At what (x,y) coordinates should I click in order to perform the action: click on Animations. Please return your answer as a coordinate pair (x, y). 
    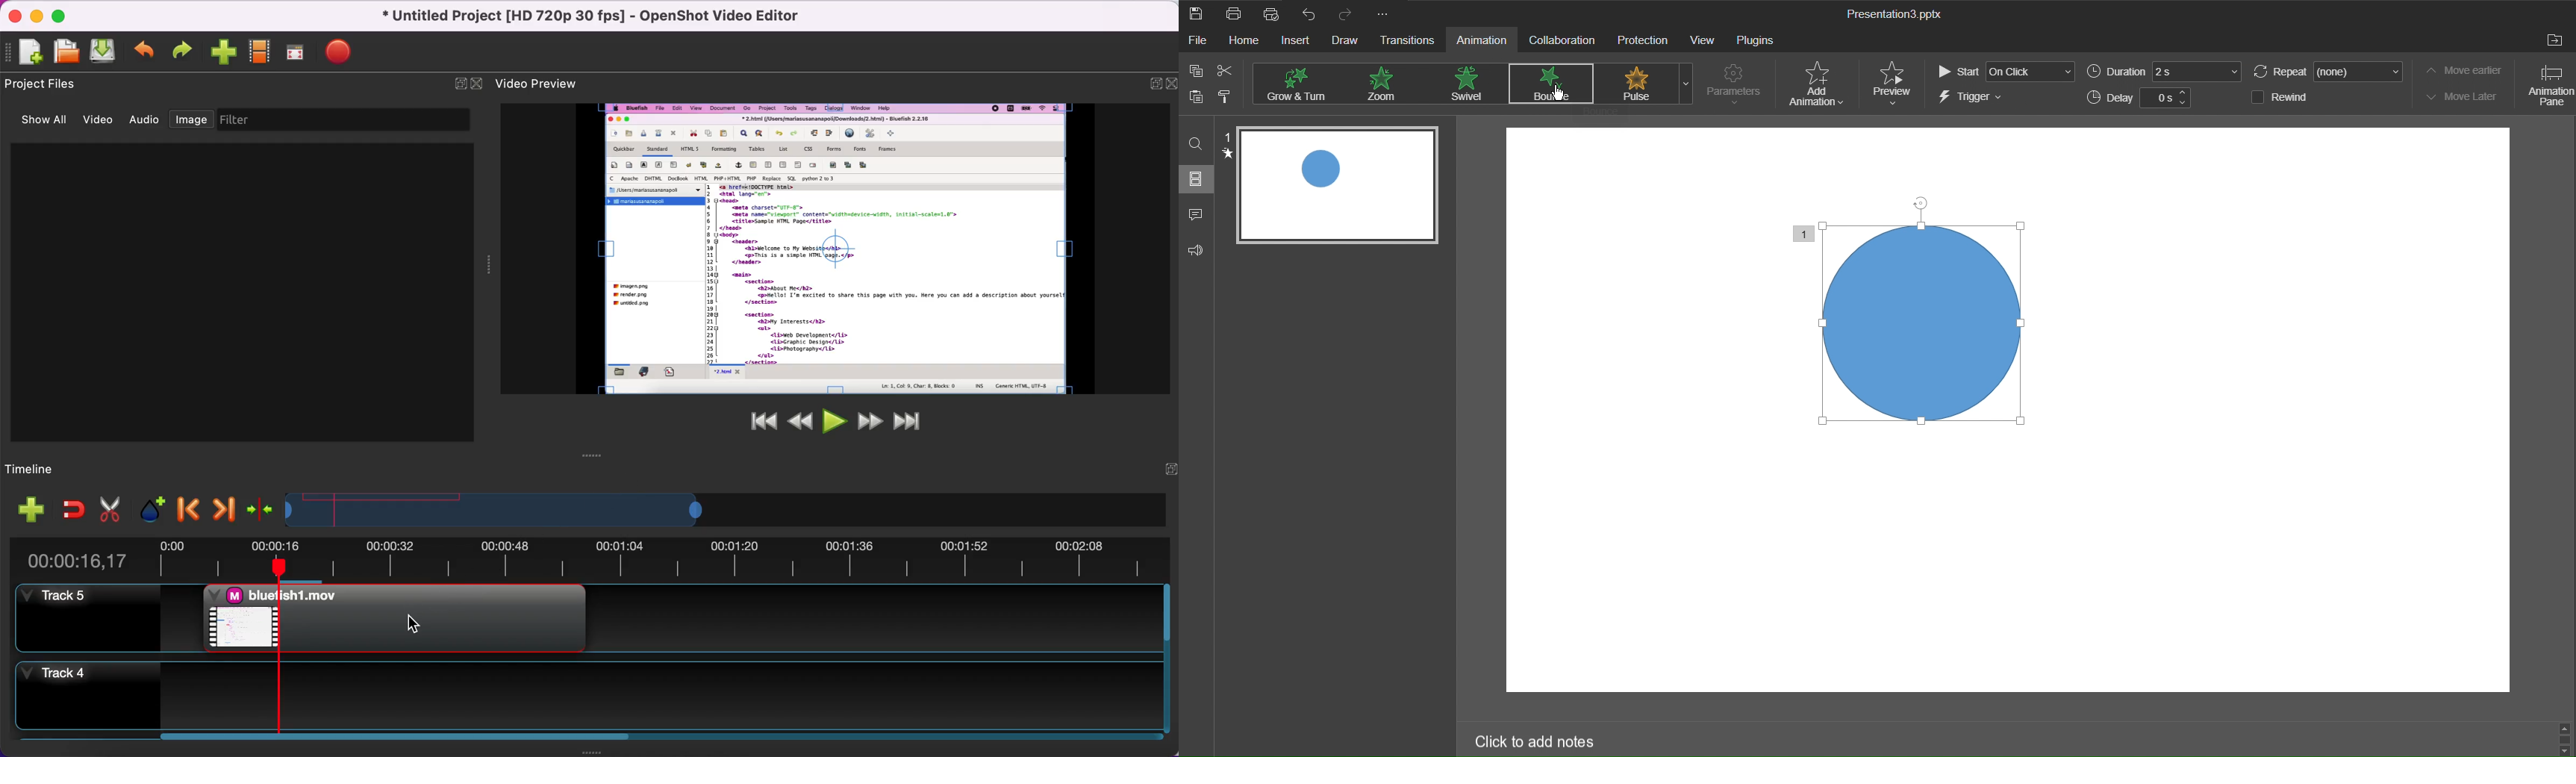
    Looking at the image, I should click on (1304, 83).